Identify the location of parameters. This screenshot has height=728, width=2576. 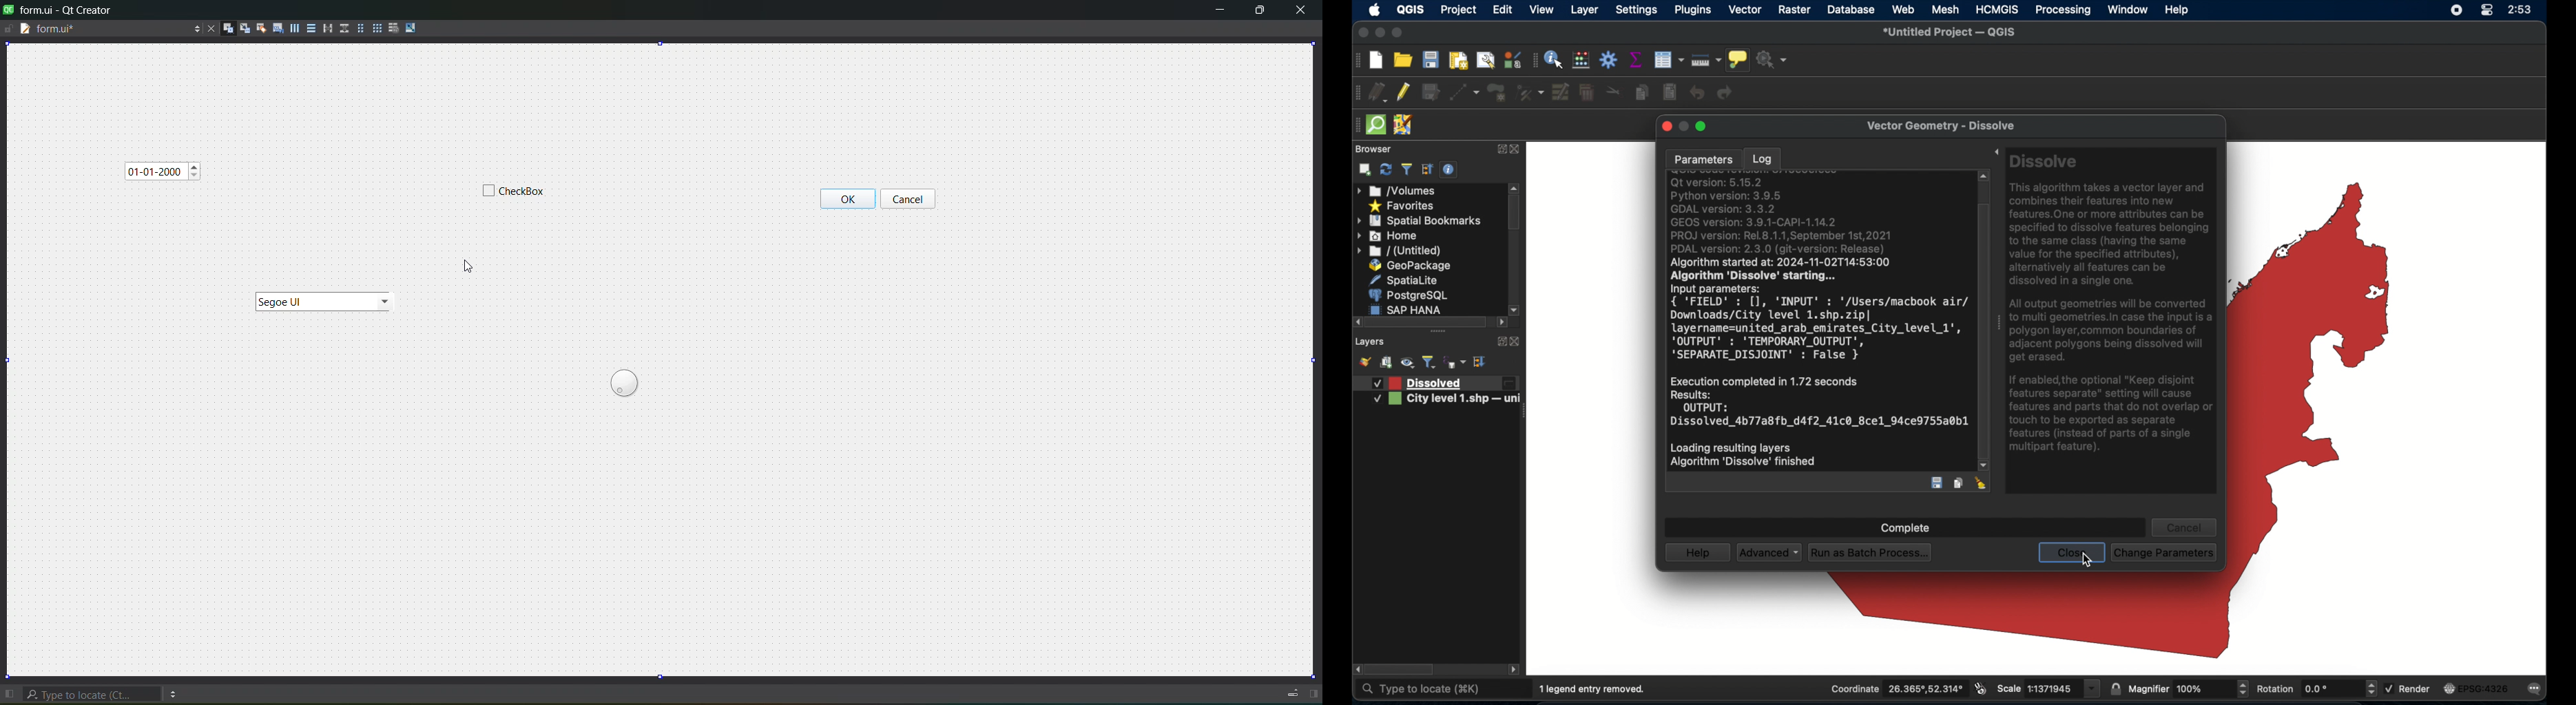
(1702, 158).